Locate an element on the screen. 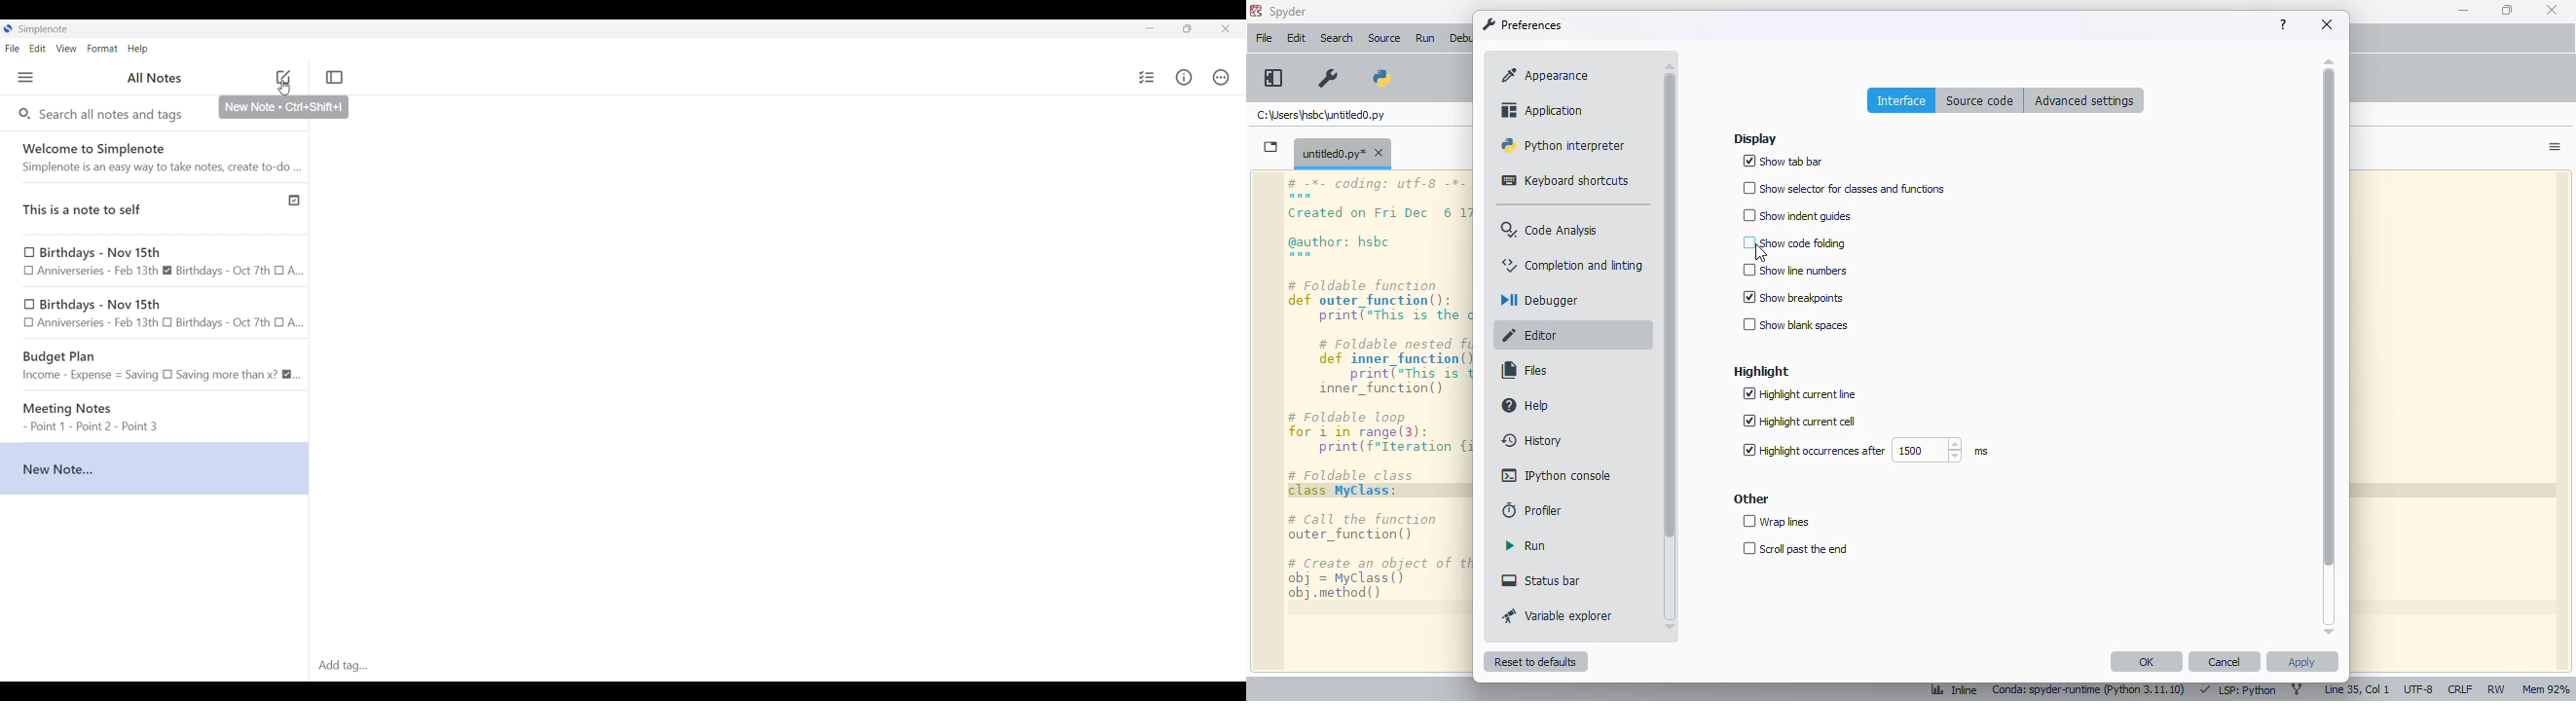 The height and width of the screenshot is (728, 2576). minimize is located at coordinates (2463, 11).